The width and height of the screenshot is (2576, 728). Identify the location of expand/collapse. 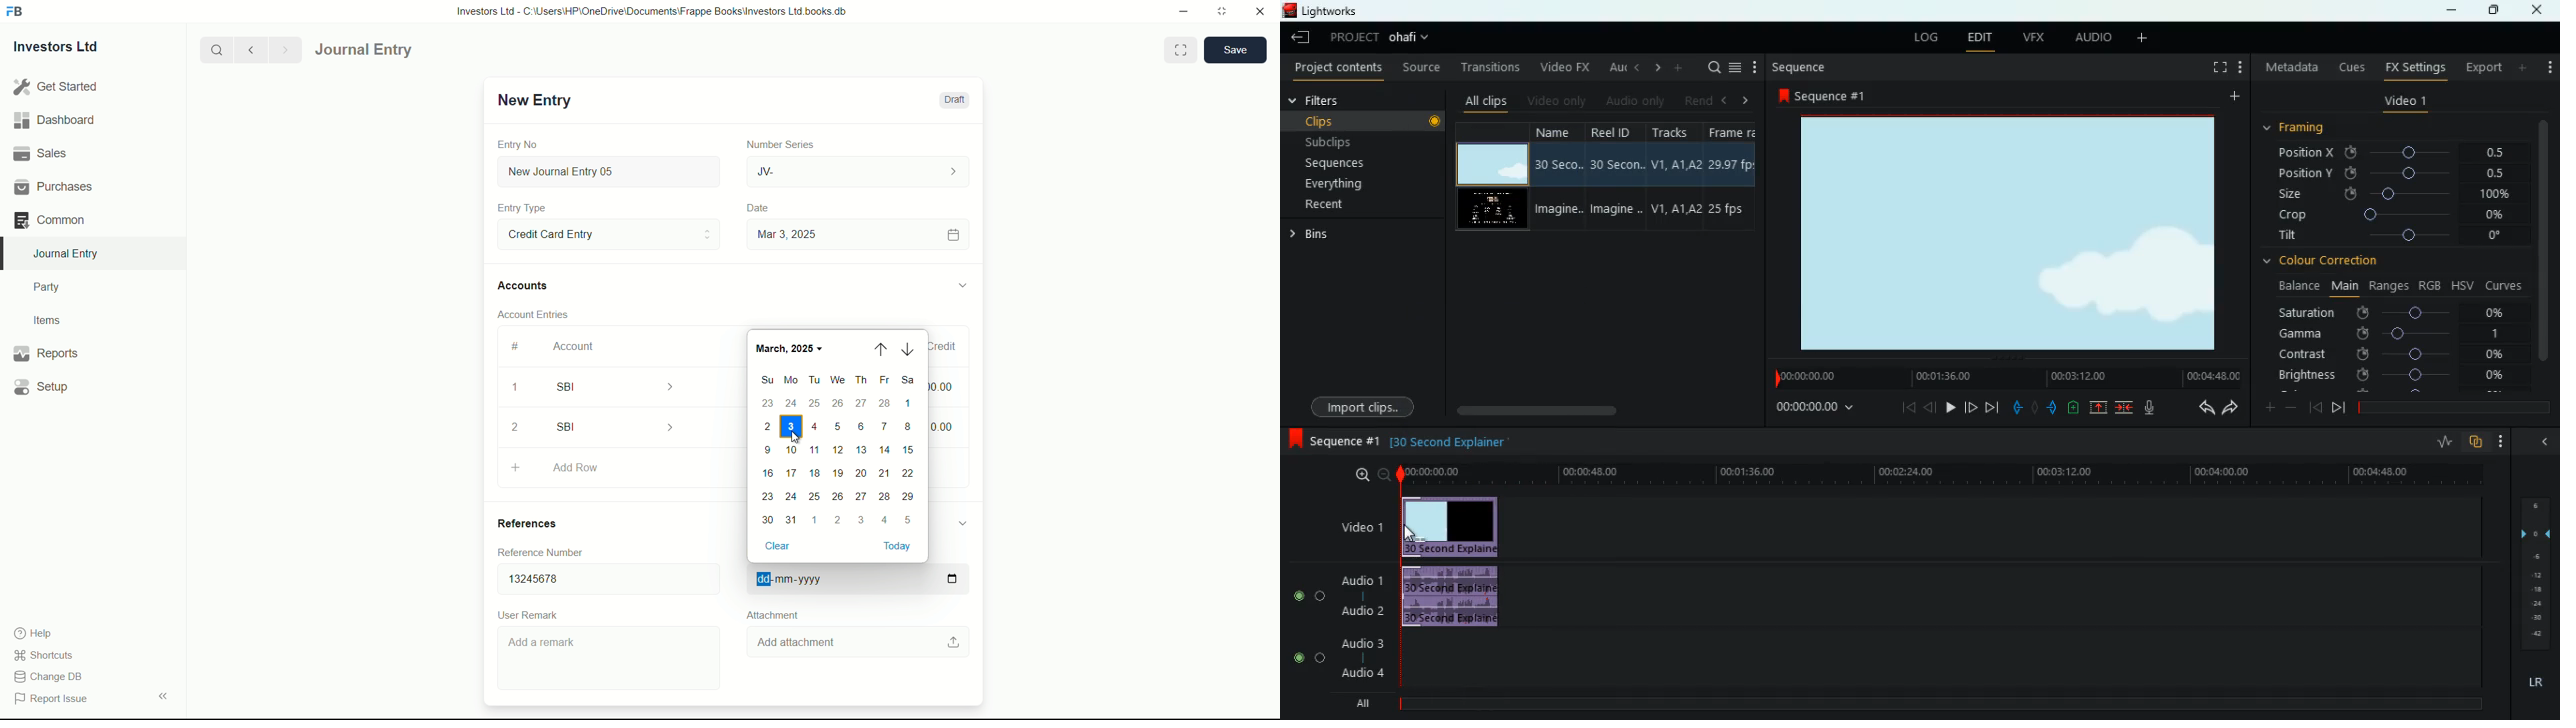
(961, 283).